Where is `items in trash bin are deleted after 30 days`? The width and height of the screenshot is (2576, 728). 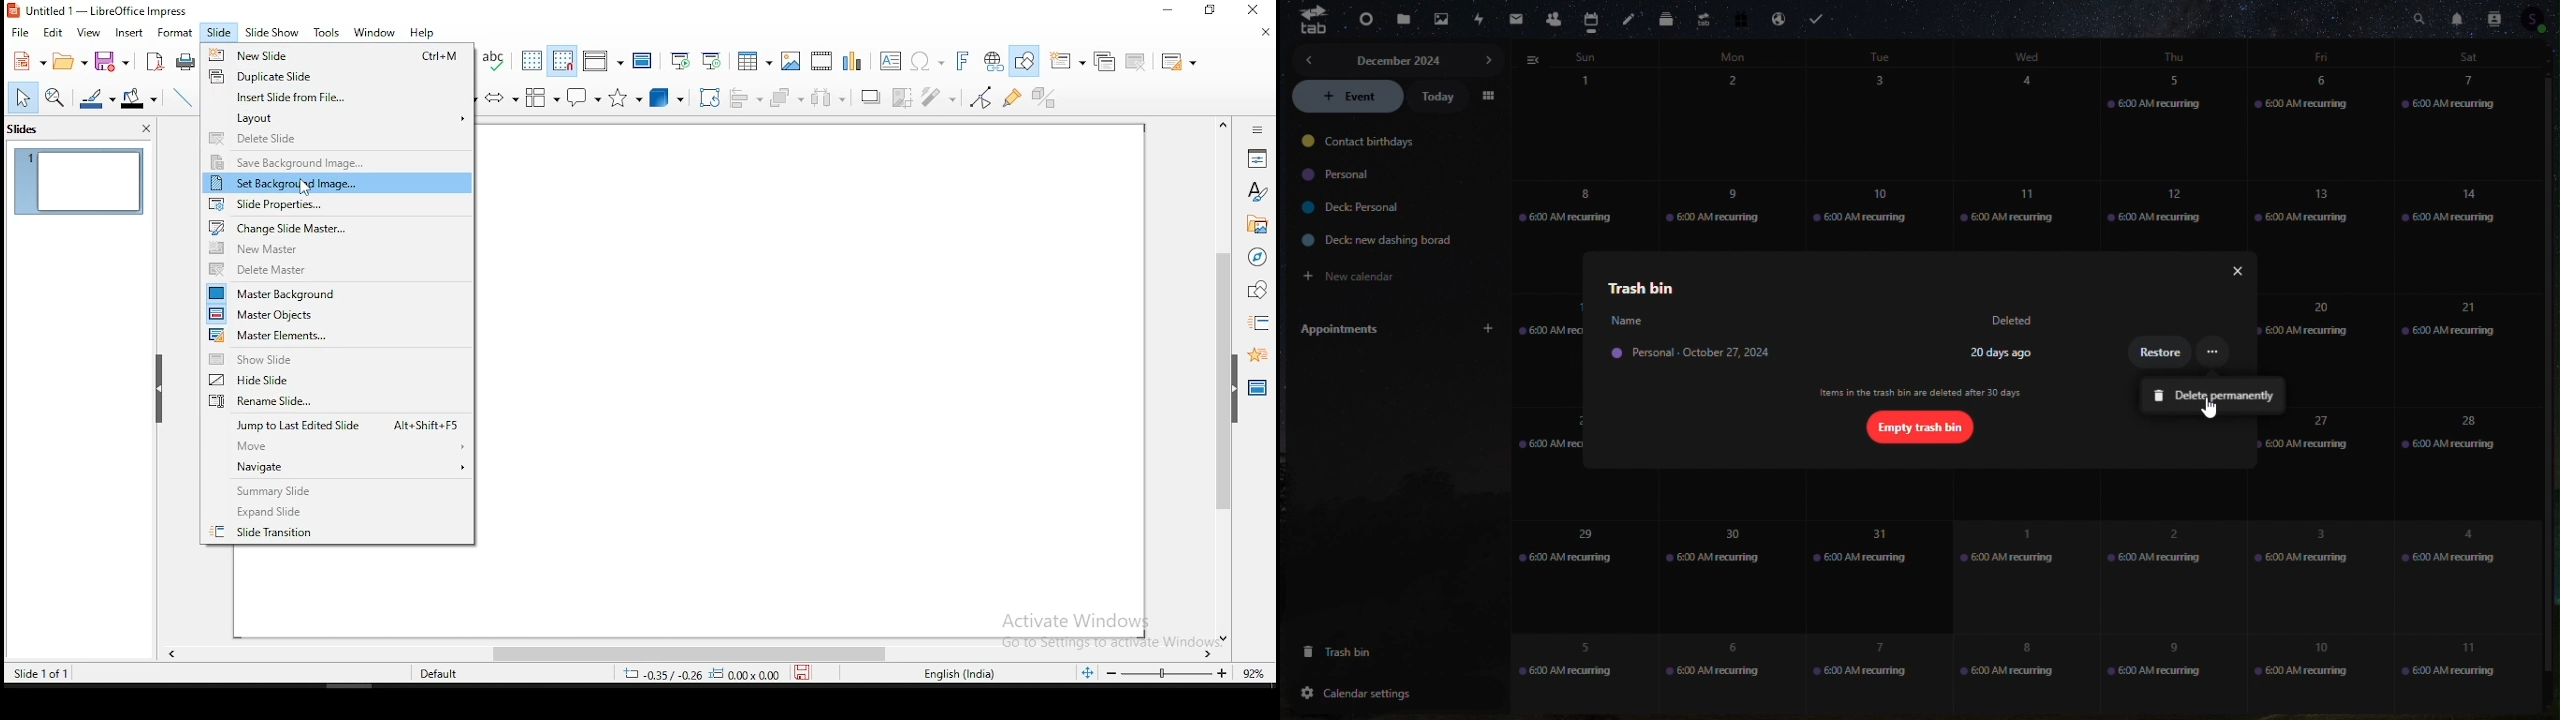
items in trash bin are deleted after 30 days is located at coordinates (1922, 393).